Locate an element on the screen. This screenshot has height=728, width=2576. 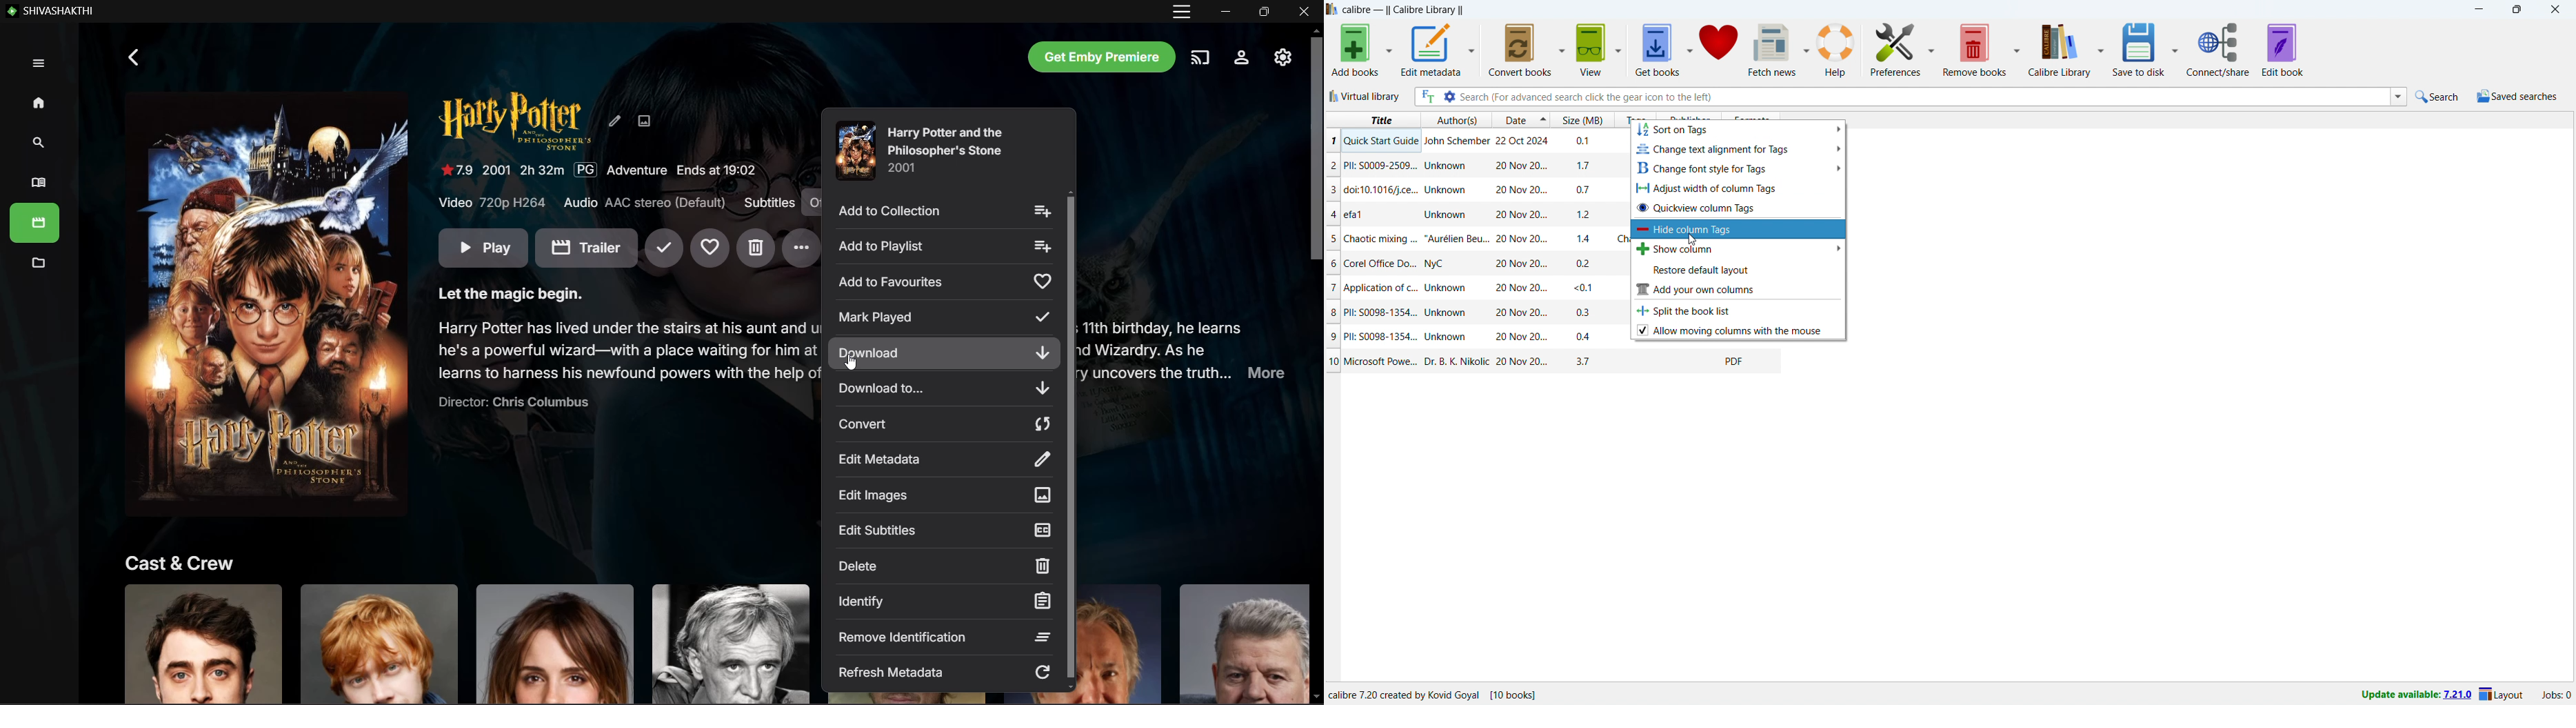
sort on tags is located at coordinates (1739, 130).